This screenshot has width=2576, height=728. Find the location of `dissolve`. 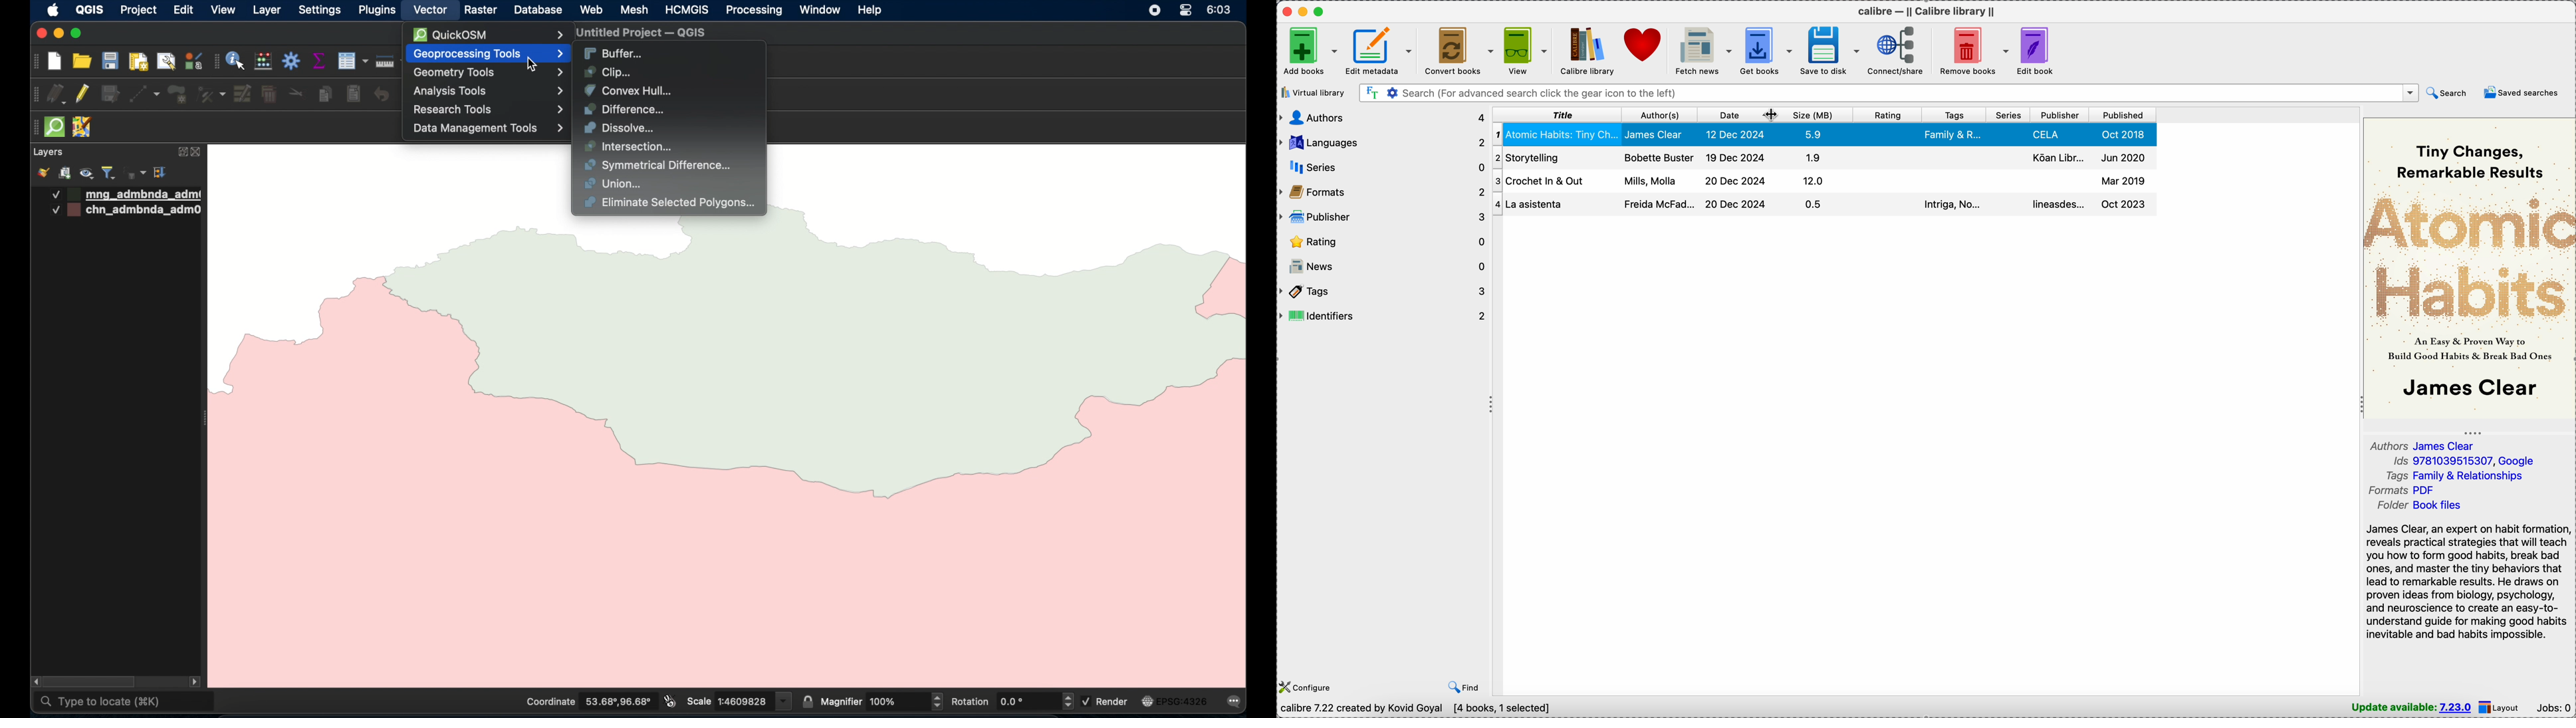

dissolve is located at coordinates (622, 128).